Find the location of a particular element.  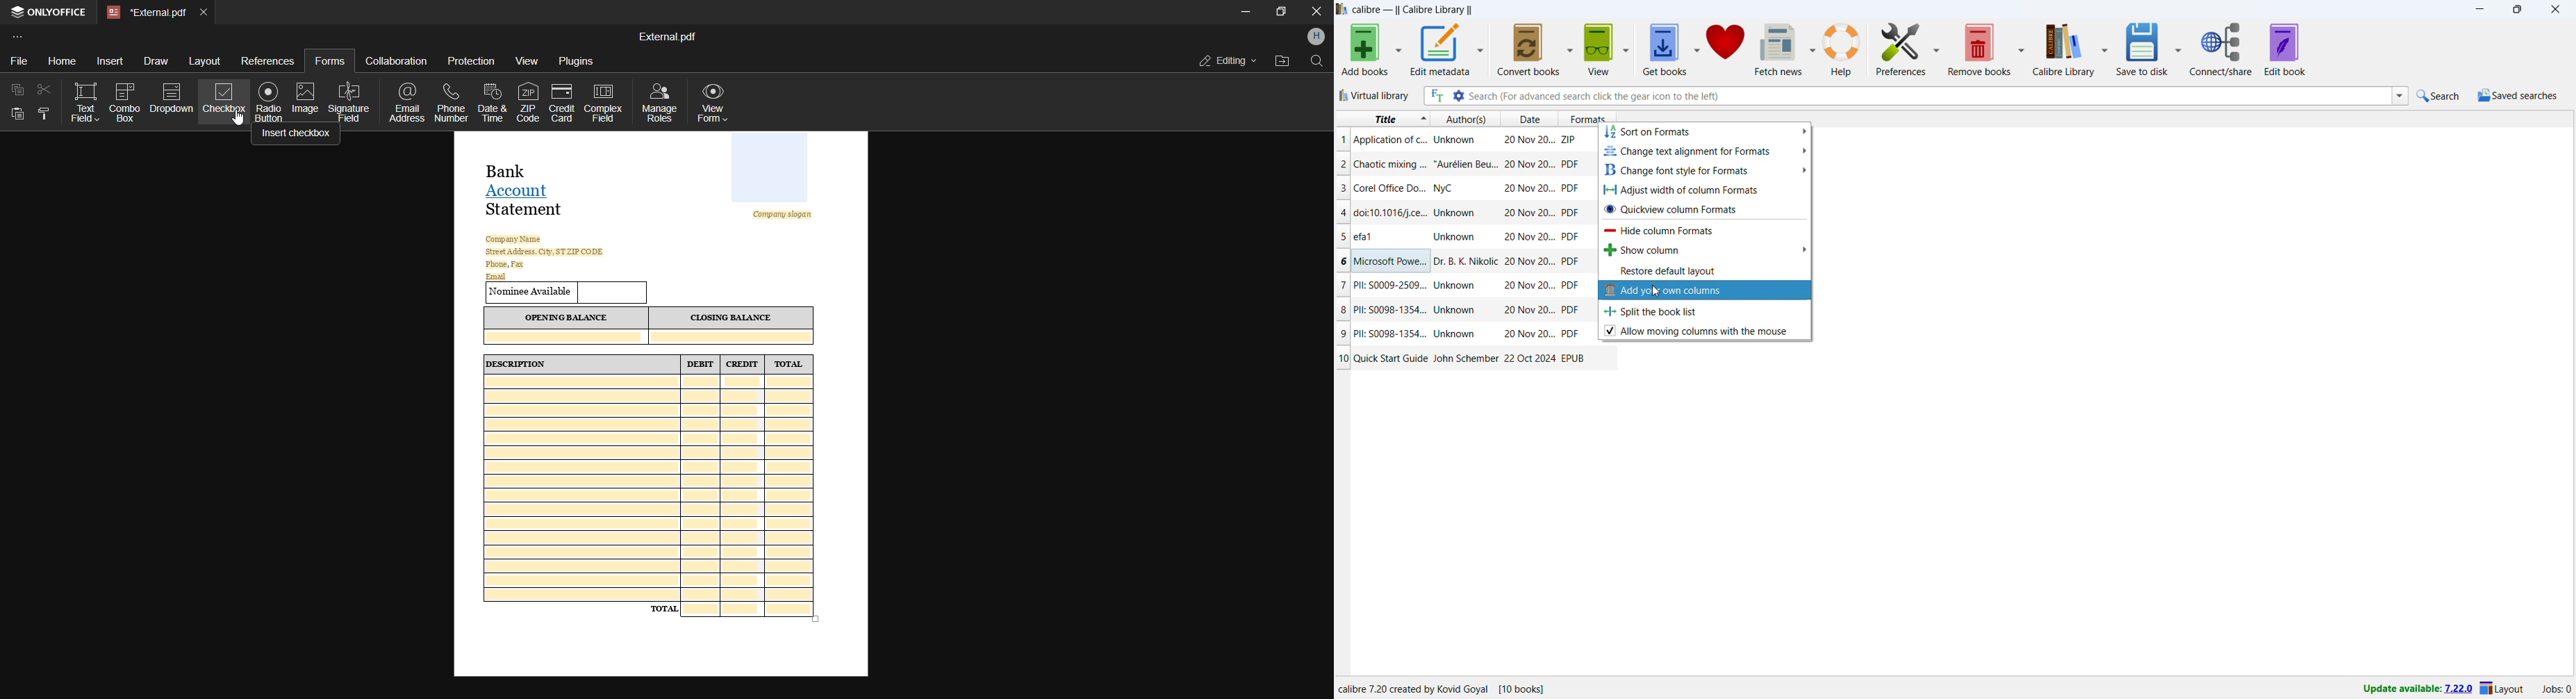

title is located at coordinates (1374, 237).